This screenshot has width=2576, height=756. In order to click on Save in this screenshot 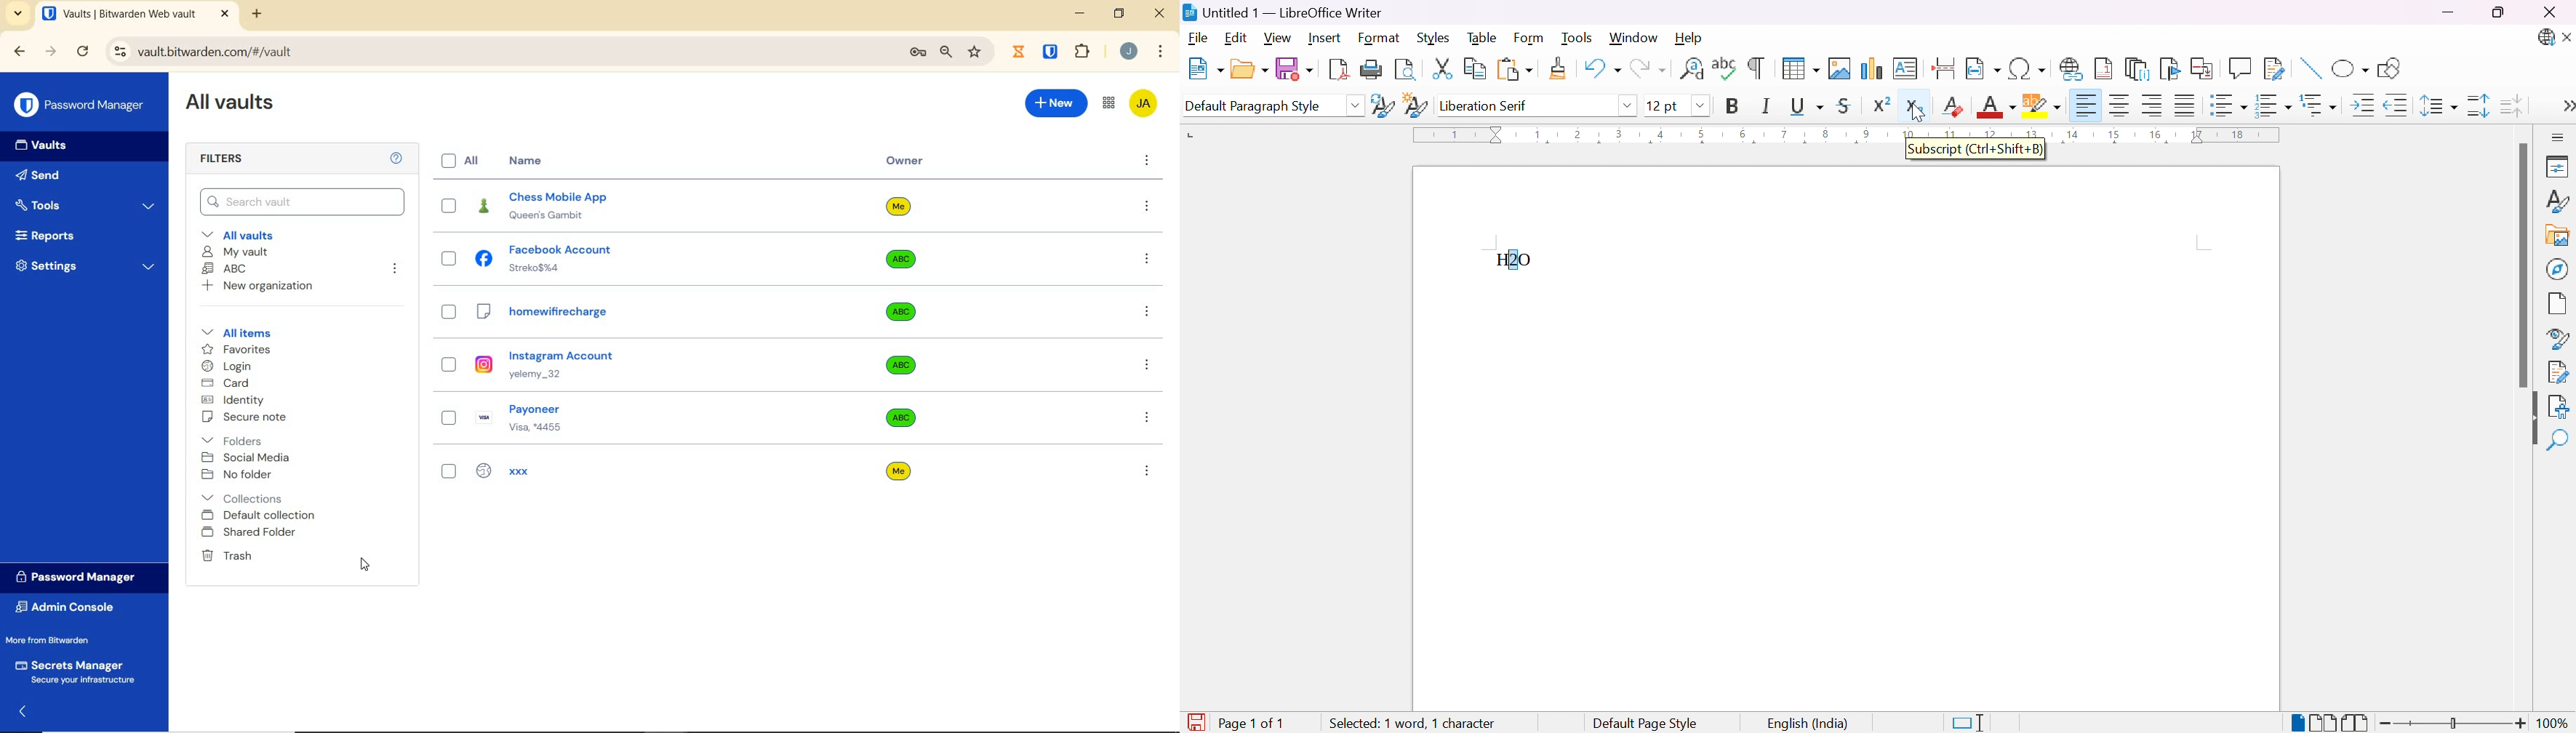, I will do `click(1292, 68)`.